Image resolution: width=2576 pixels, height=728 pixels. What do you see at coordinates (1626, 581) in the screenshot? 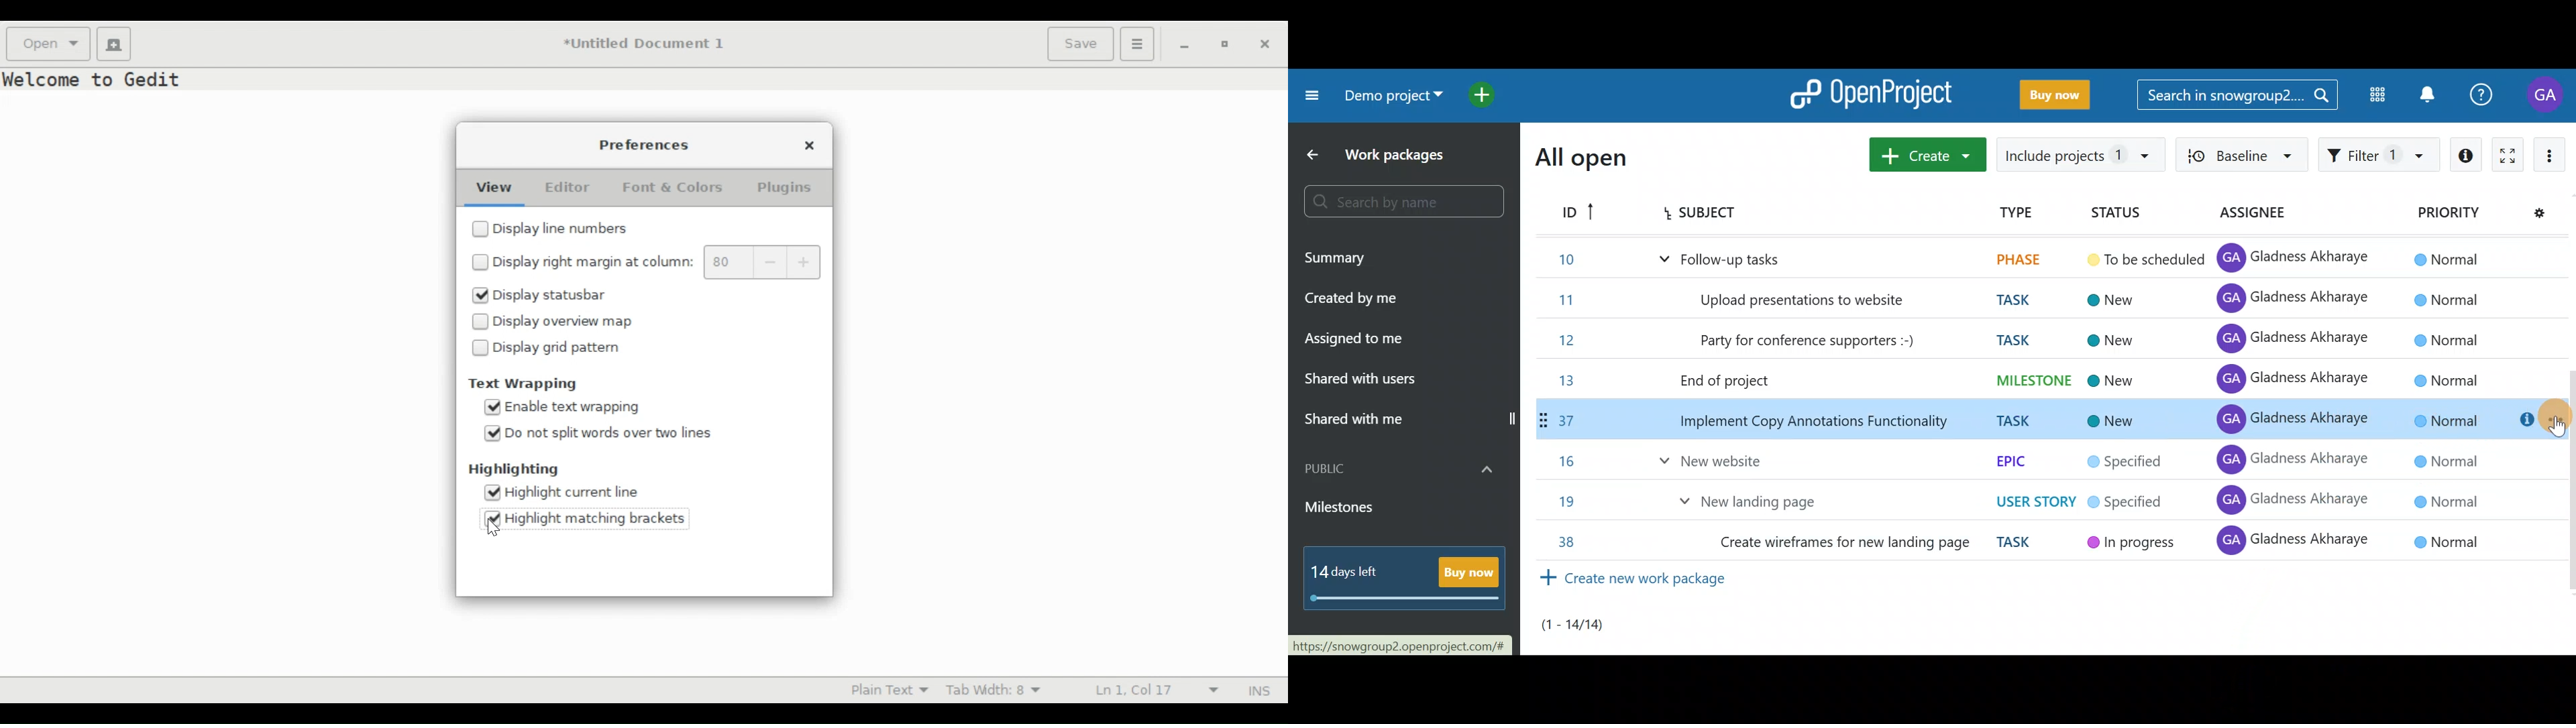
I see `Create new work package` at bounding box center [1626, 581].